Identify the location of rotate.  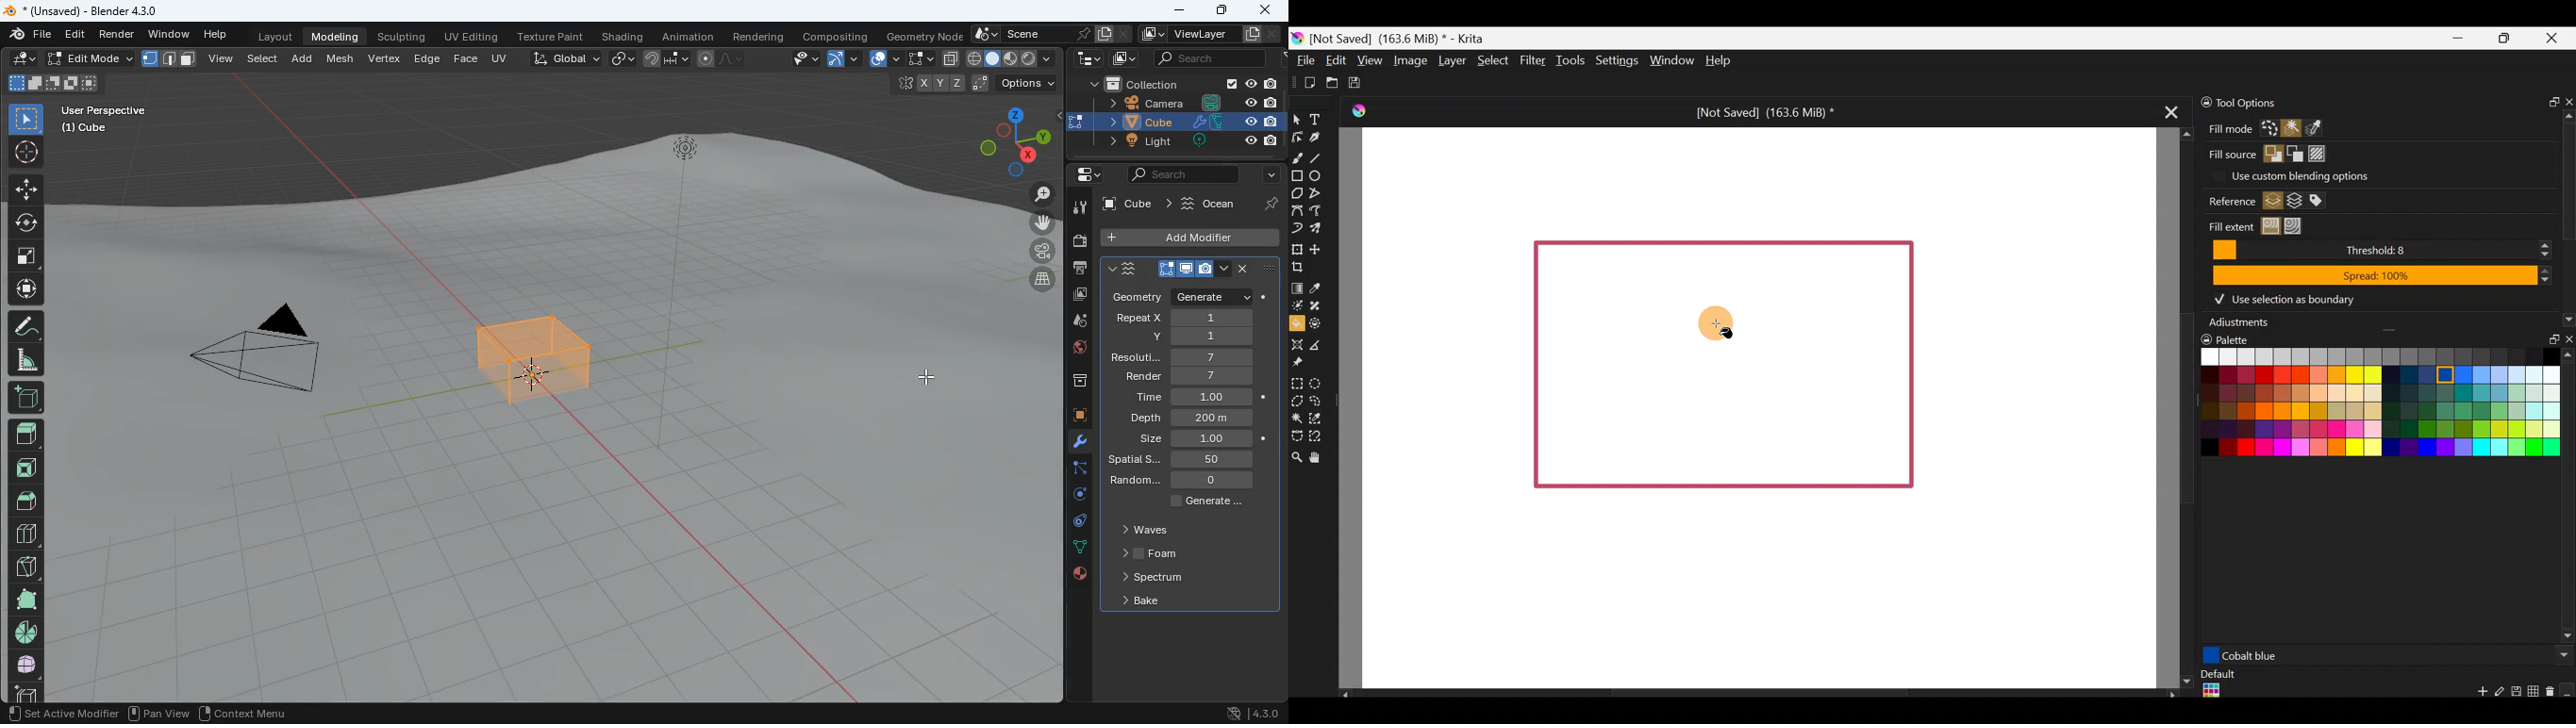
(25, 222).